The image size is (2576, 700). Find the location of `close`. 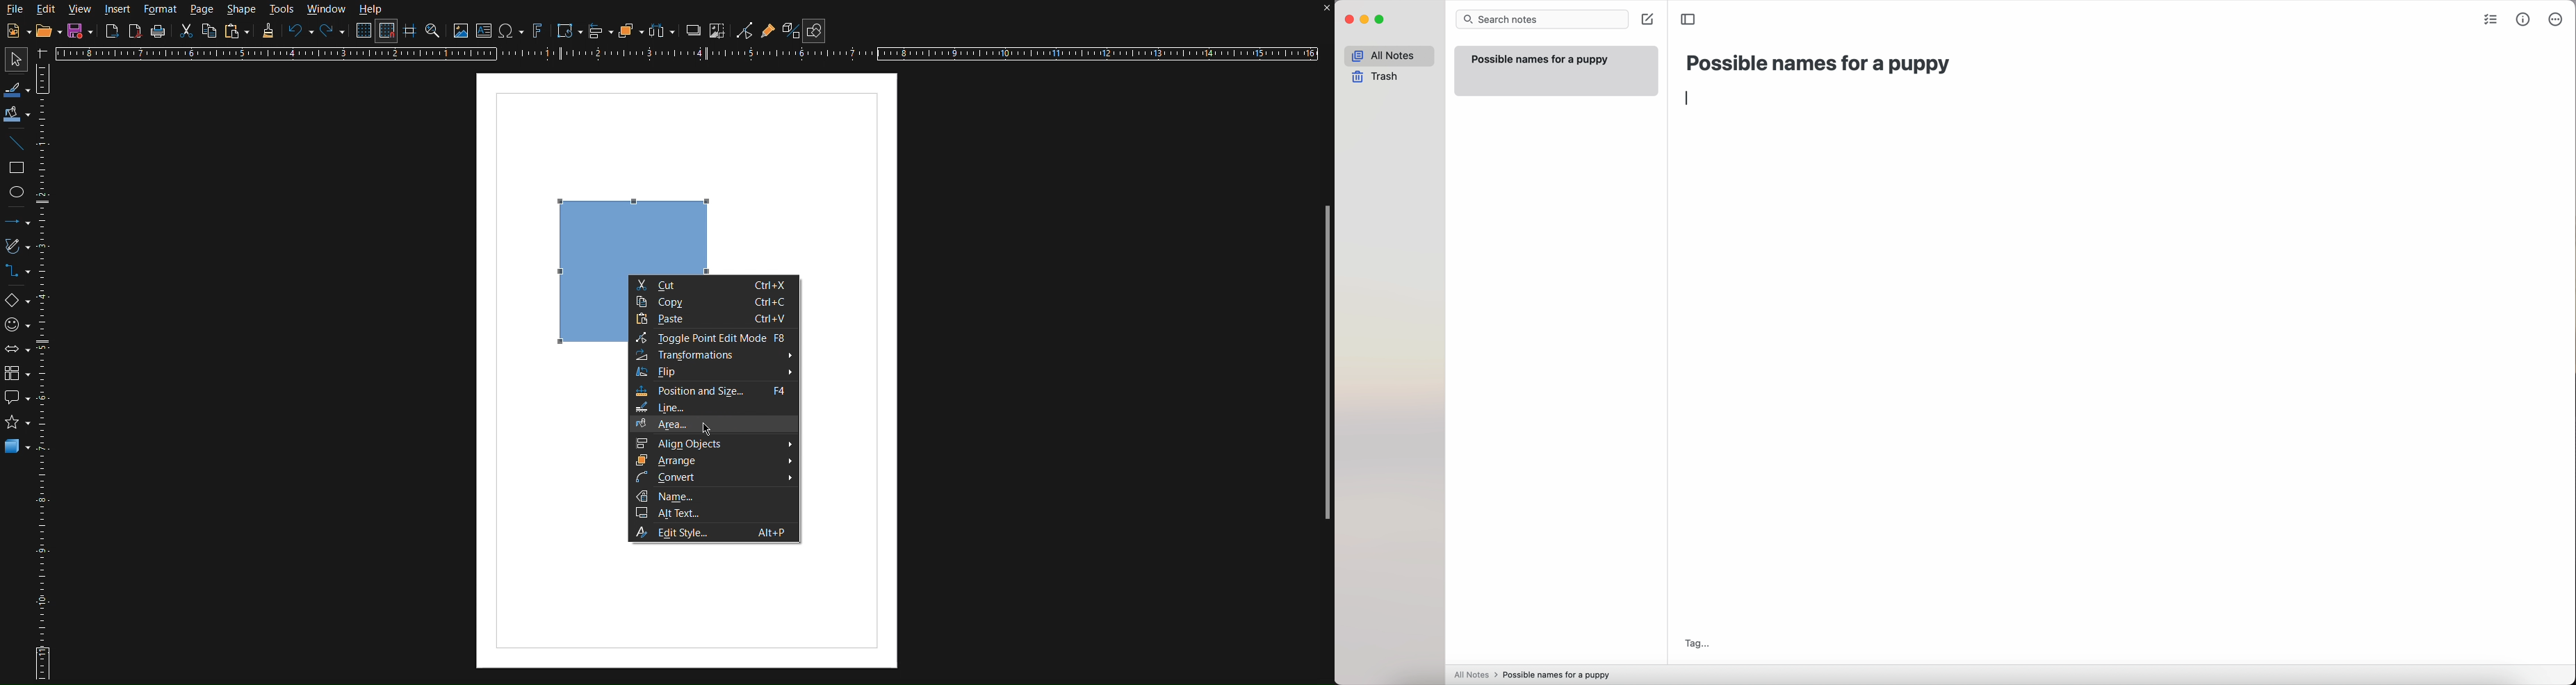

close is located at coordinates (1348, 21).